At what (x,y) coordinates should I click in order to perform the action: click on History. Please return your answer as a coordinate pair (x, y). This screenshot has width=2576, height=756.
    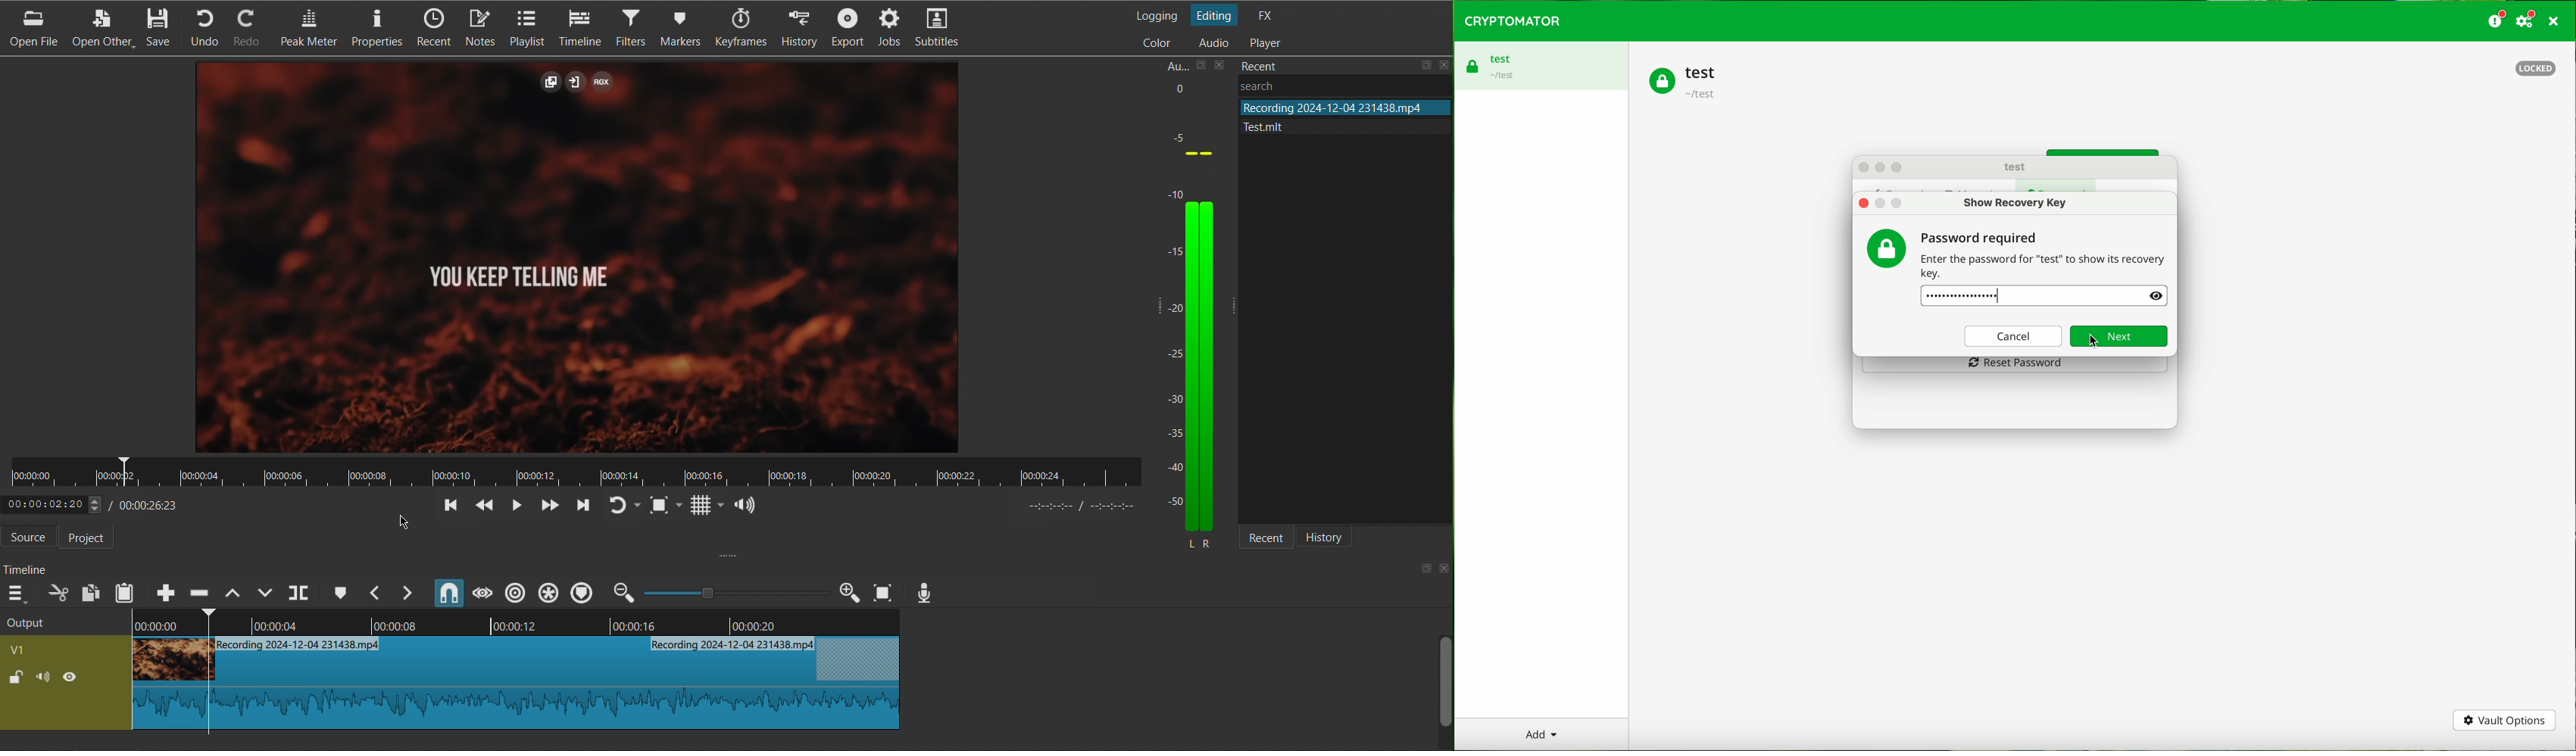
    Looking at the image, I should click on (801, 30).